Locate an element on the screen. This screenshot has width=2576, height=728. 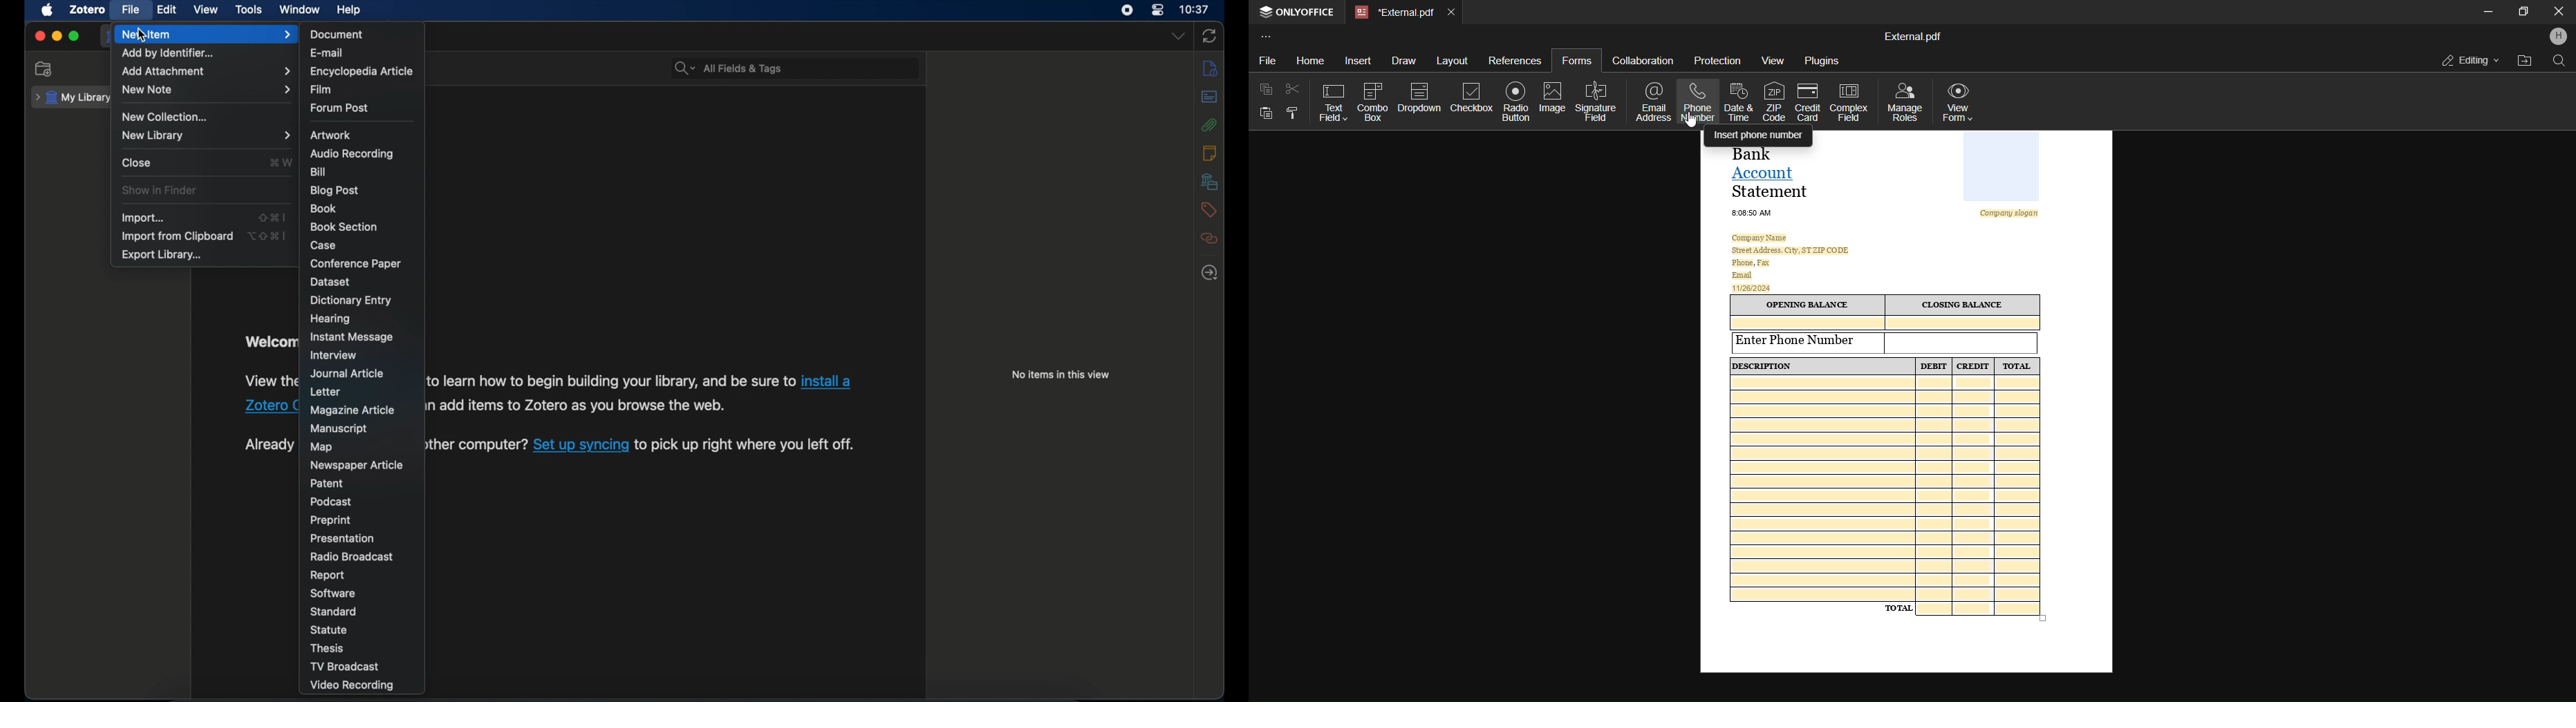
shortcut is located at coordinates (273, 217).